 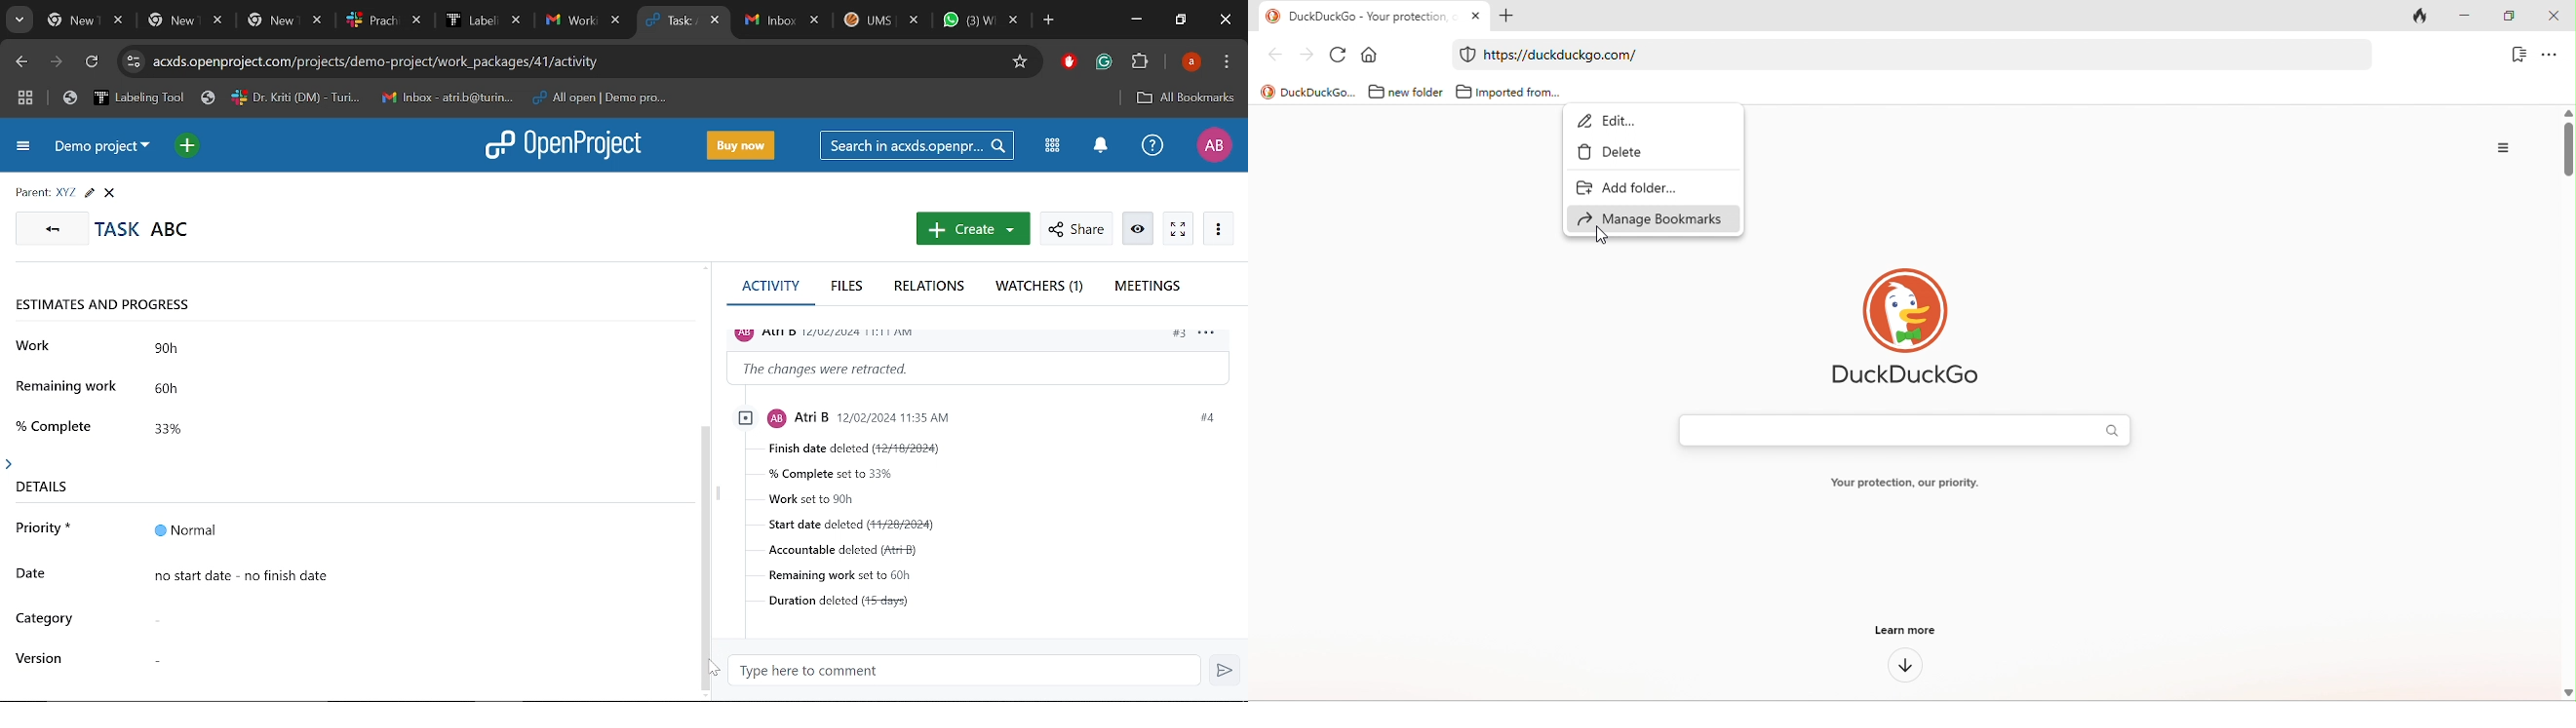 What do you see at coordinates (100, 146) in the screenshot?
I see `Current project` at bounding box center [100, 146].